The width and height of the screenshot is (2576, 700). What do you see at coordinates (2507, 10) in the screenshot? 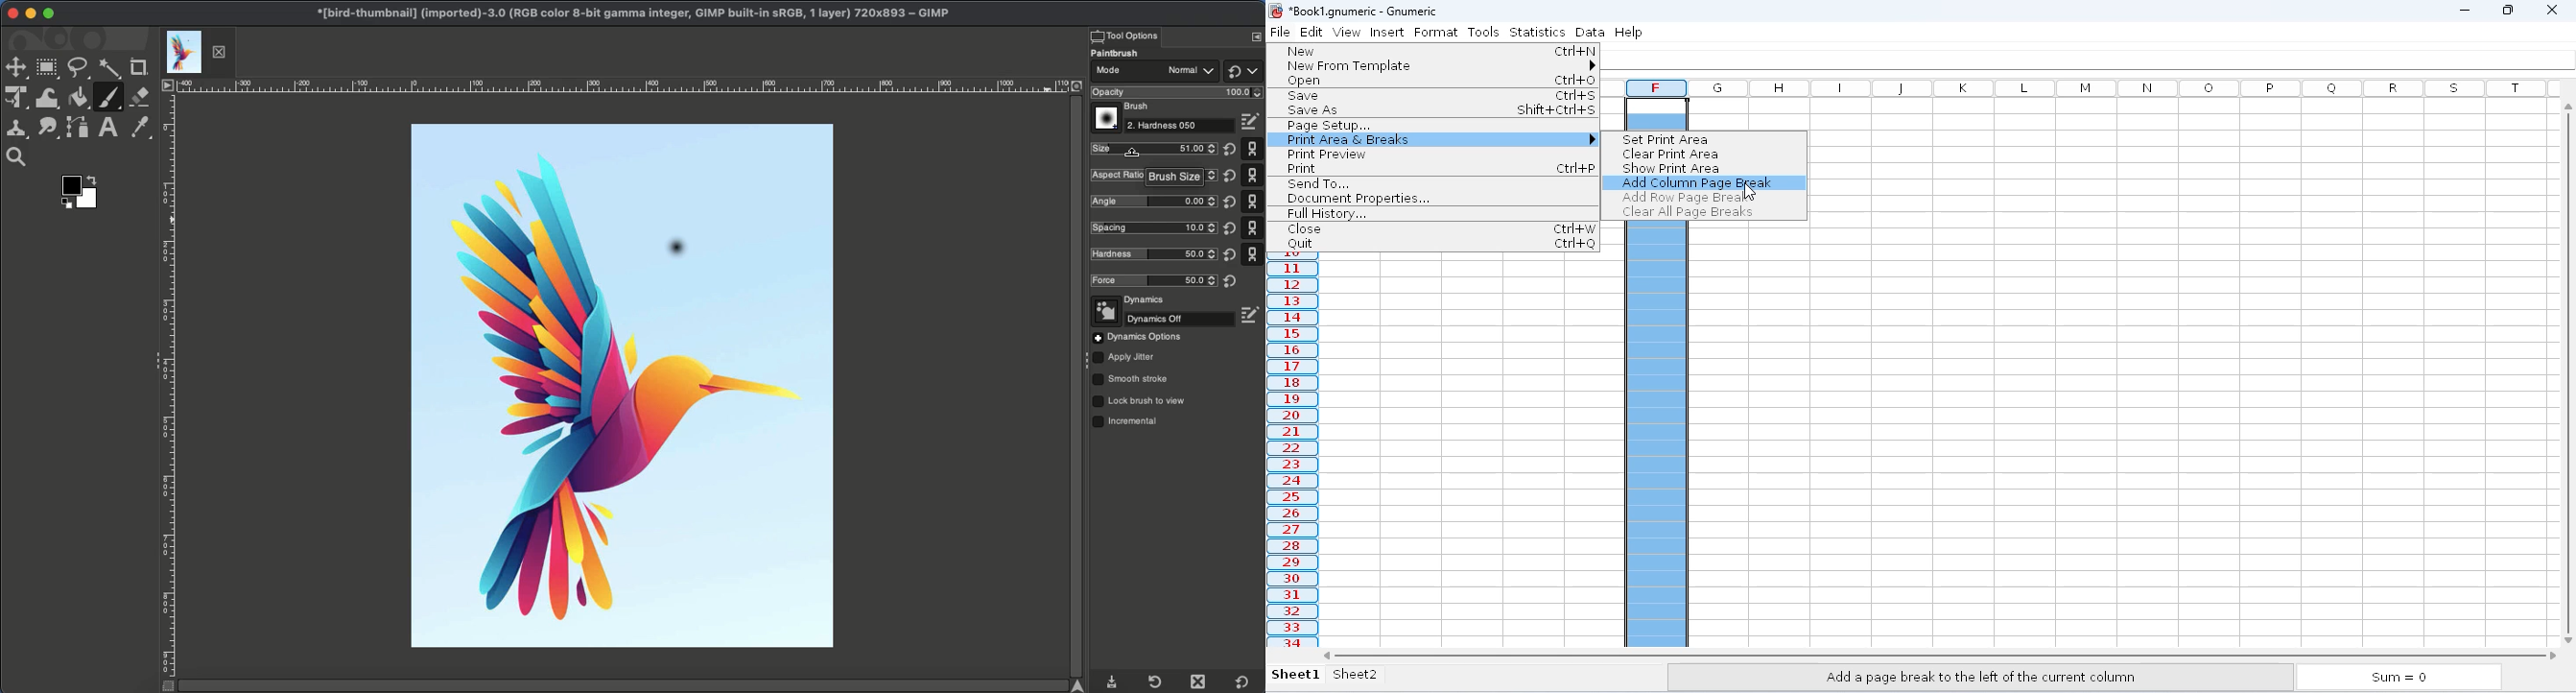
I see `maximize` at bounding box center [2507, 10].